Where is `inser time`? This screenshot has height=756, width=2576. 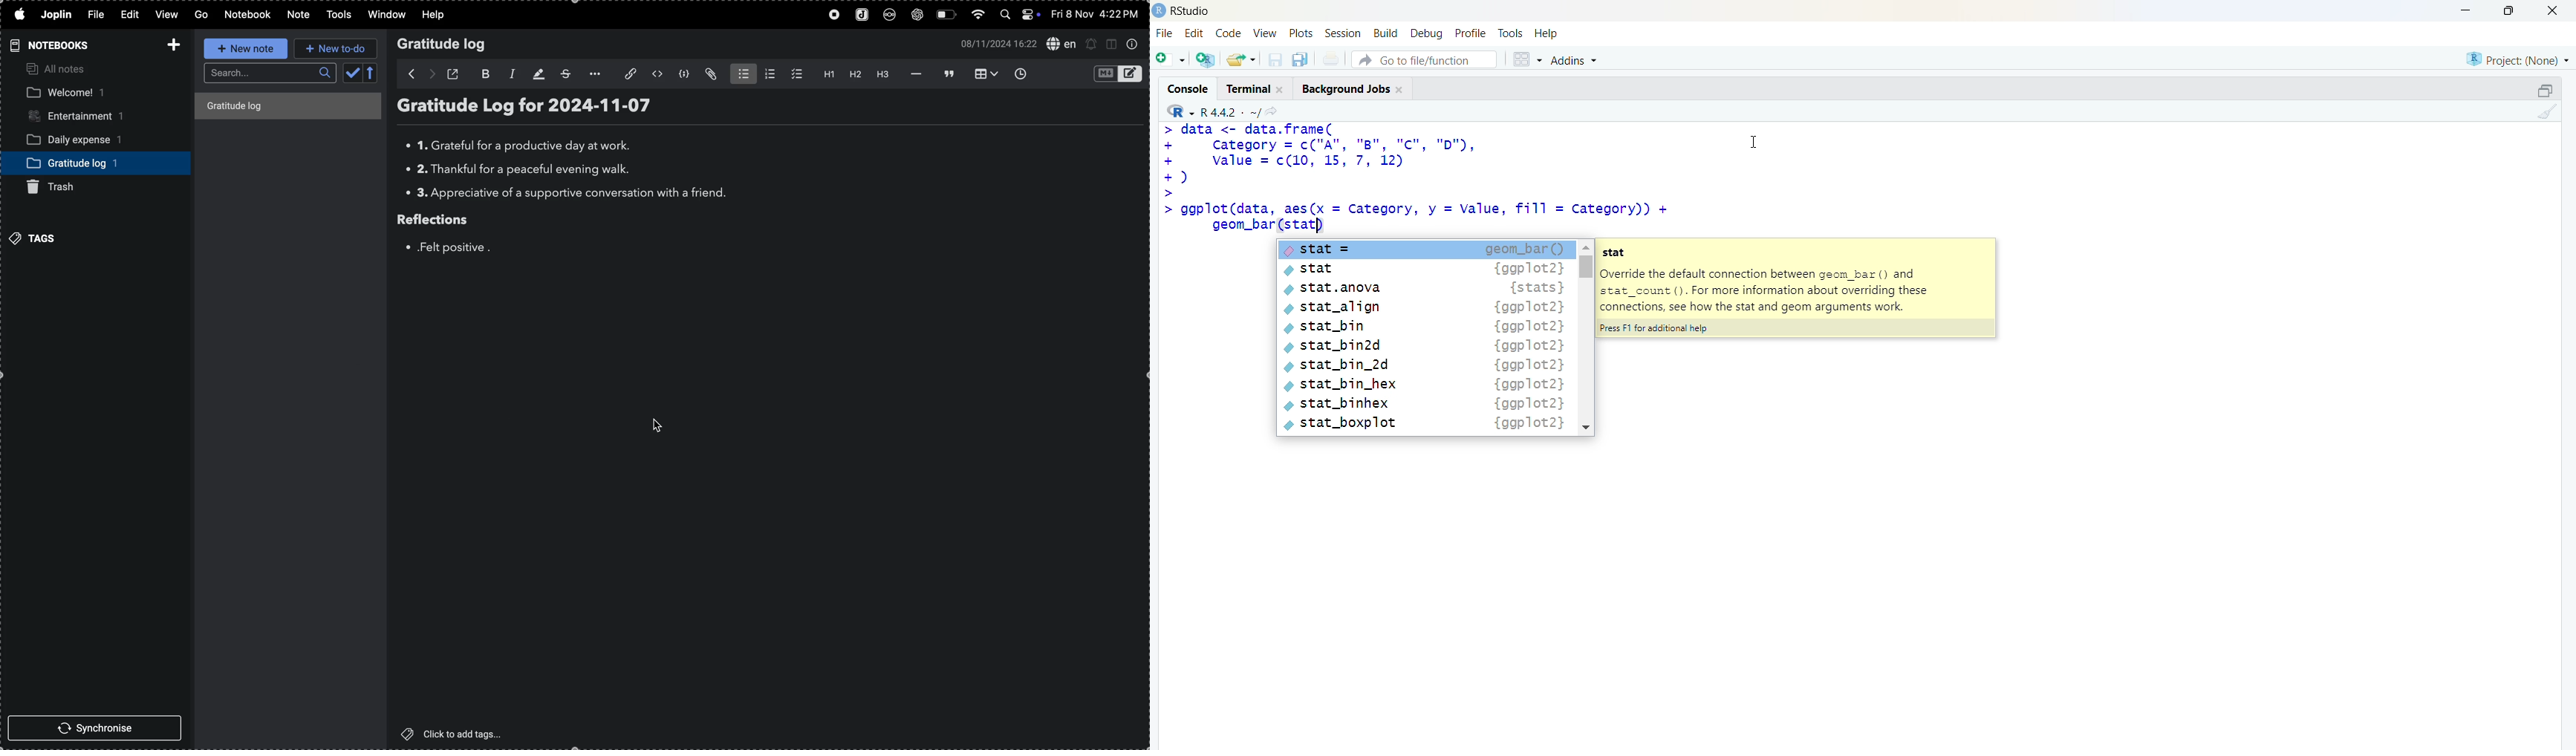 inser time is located at coordinates (1023, 75).